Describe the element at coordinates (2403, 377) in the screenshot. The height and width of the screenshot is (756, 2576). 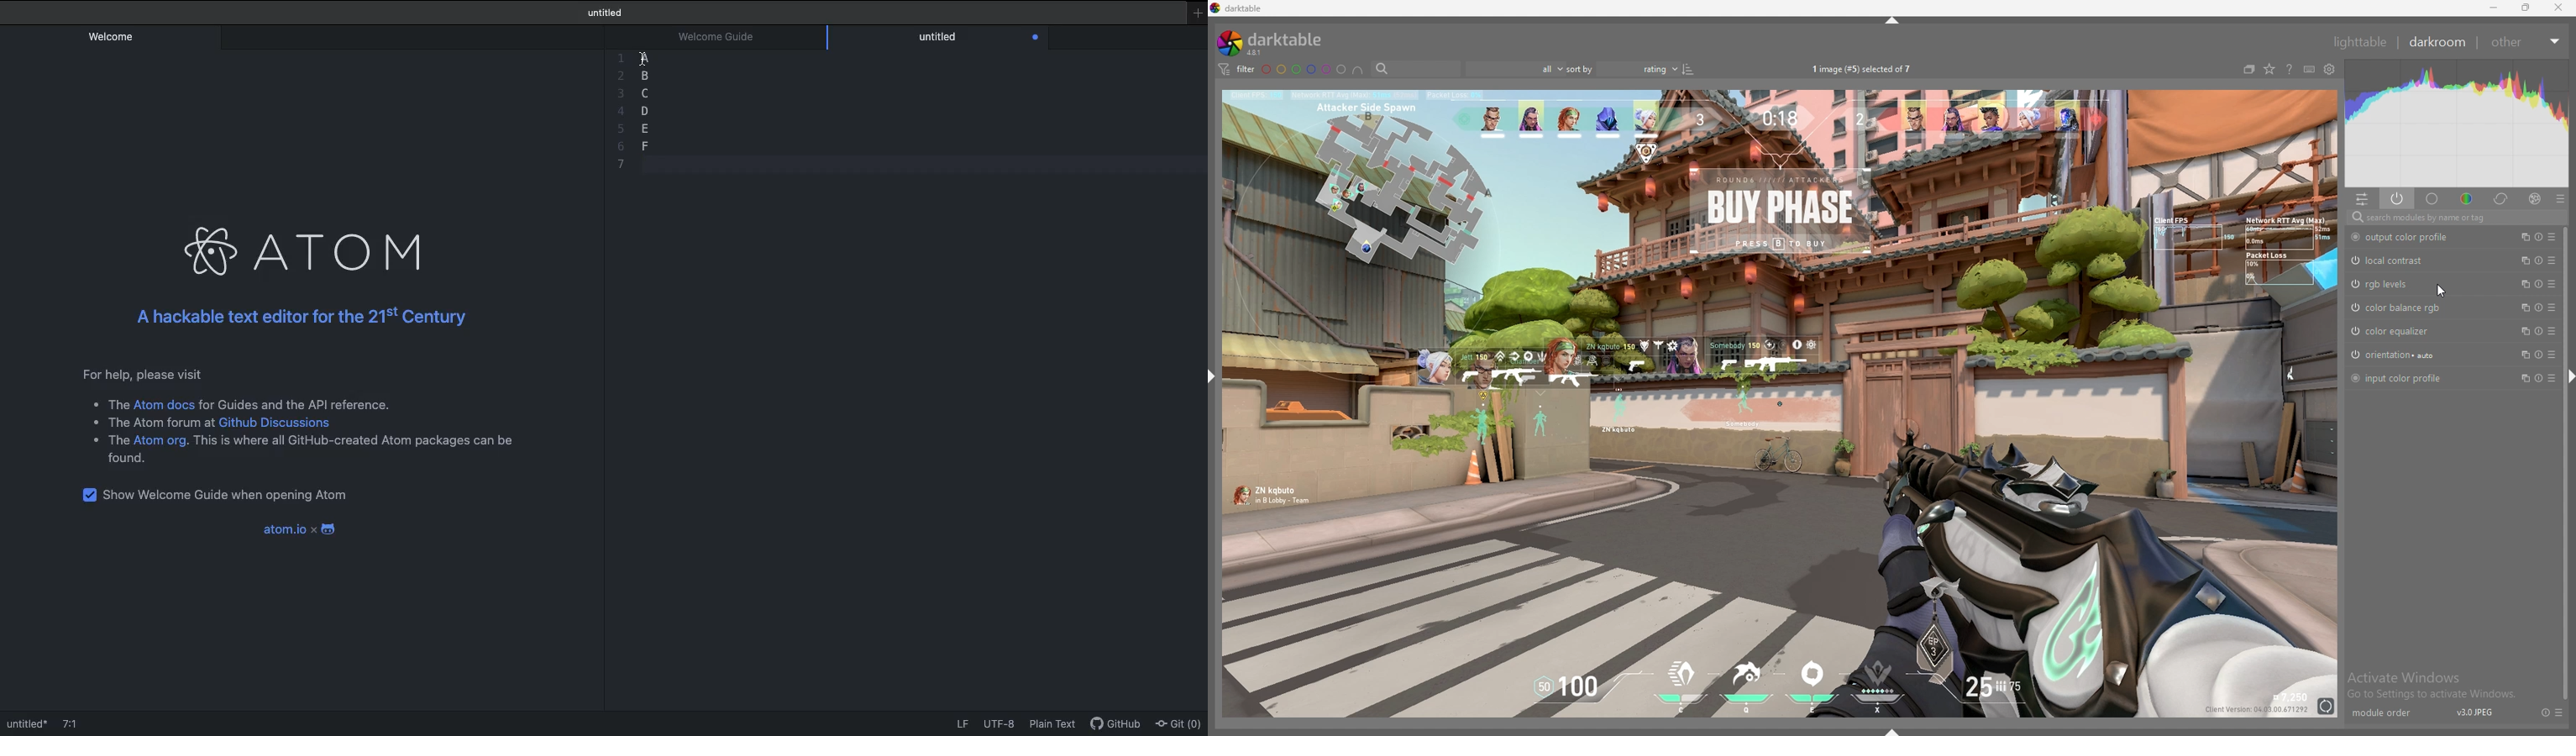
I see `input color profile` at that location.